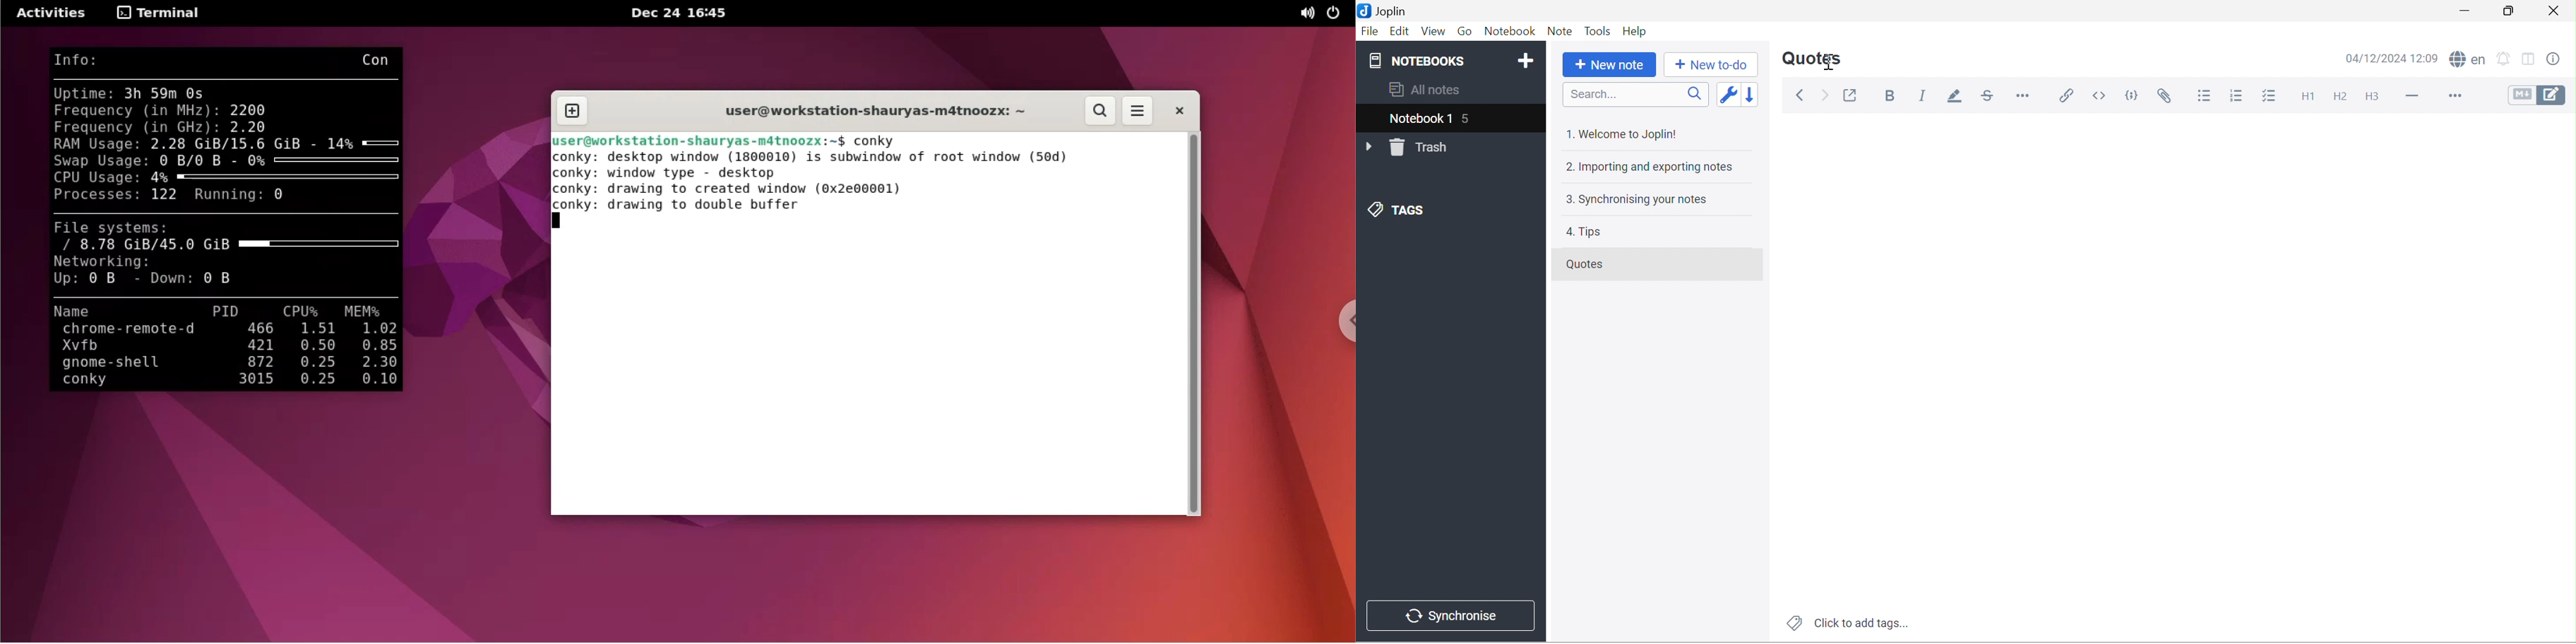  What do you see at coordinates (1400, 32) in the screenshot?
I see `Edit` at bounding box center [1400, 32].